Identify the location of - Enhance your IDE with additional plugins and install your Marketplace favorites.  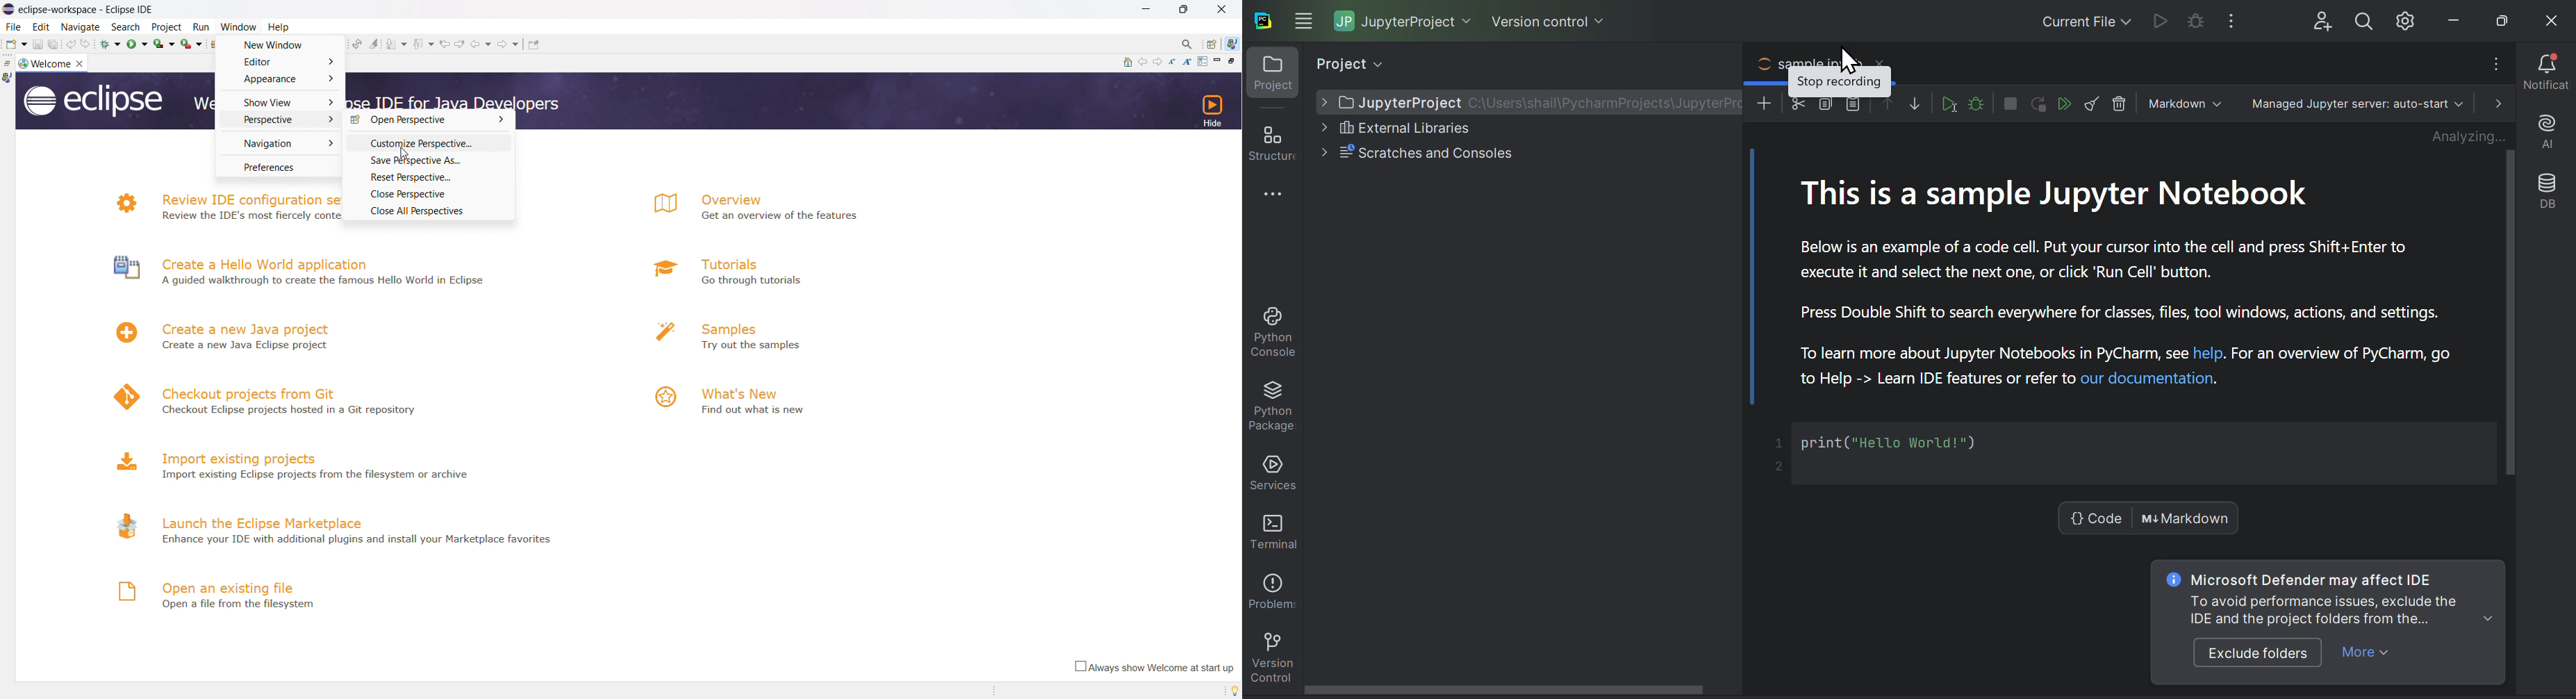
(360, 540).